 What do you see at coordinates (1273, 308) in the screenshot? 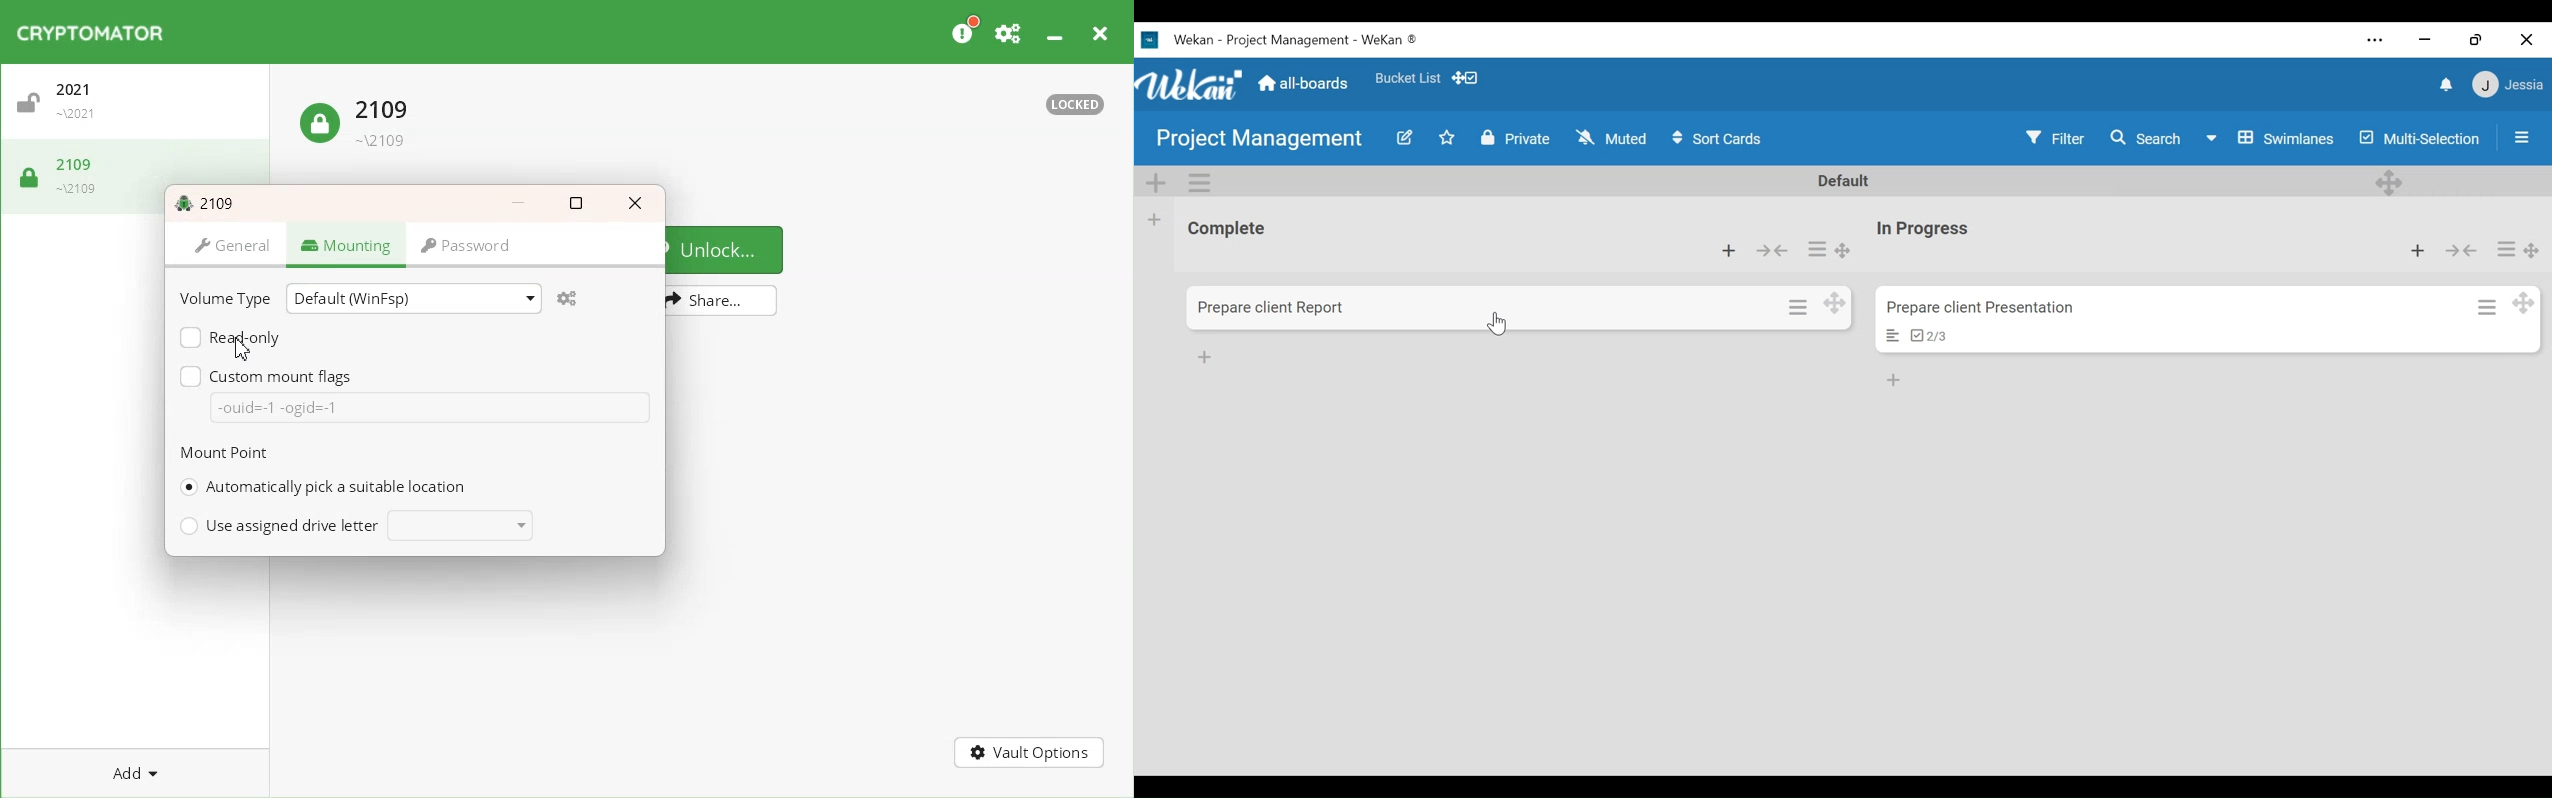
I see `Card Title` at bounding box center [1273, 308].